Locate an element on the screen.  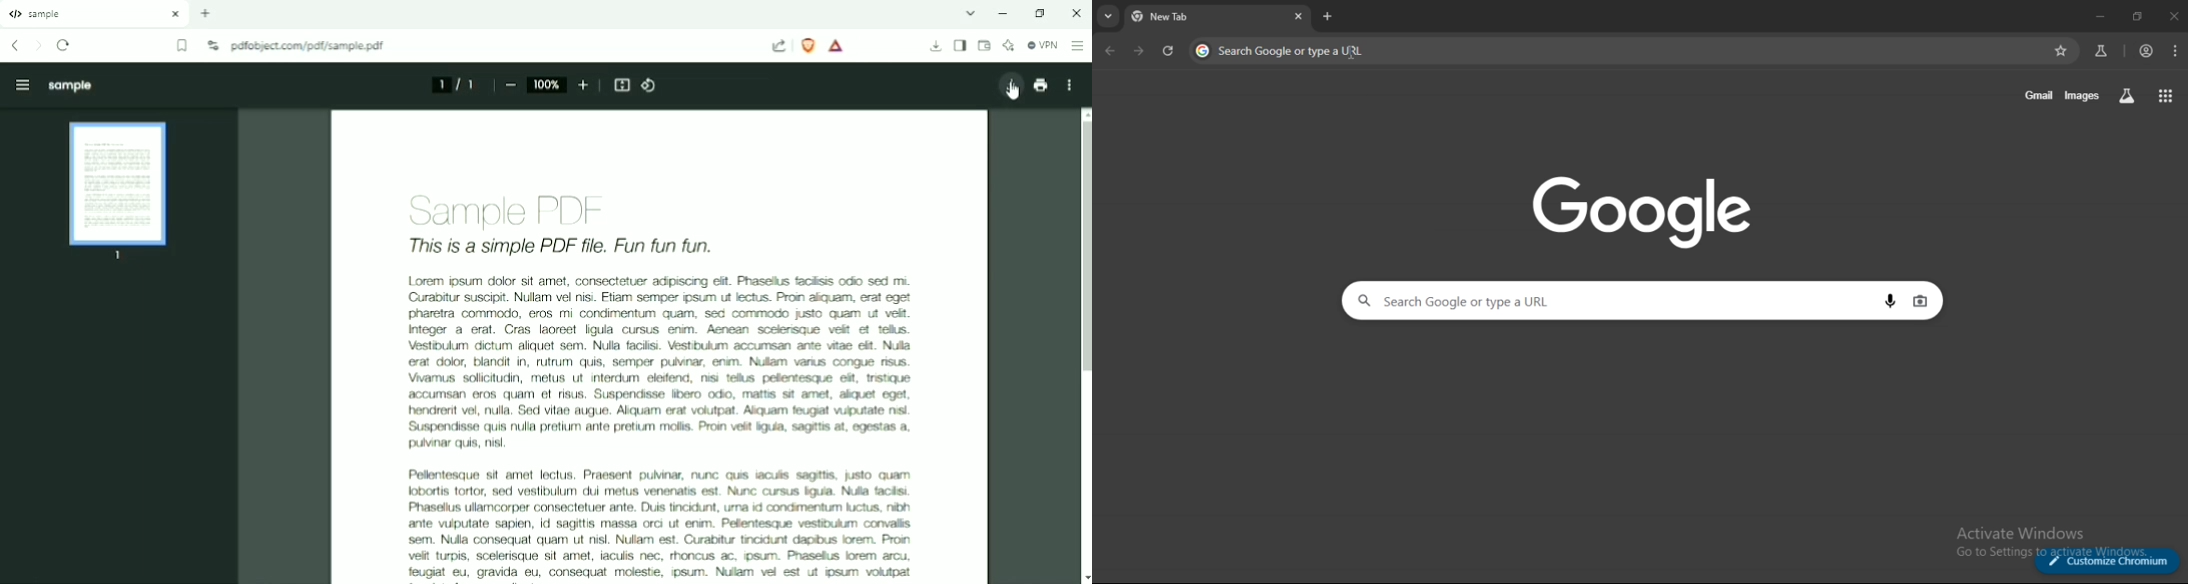
Zoom out is located at coordinates (510, 86).